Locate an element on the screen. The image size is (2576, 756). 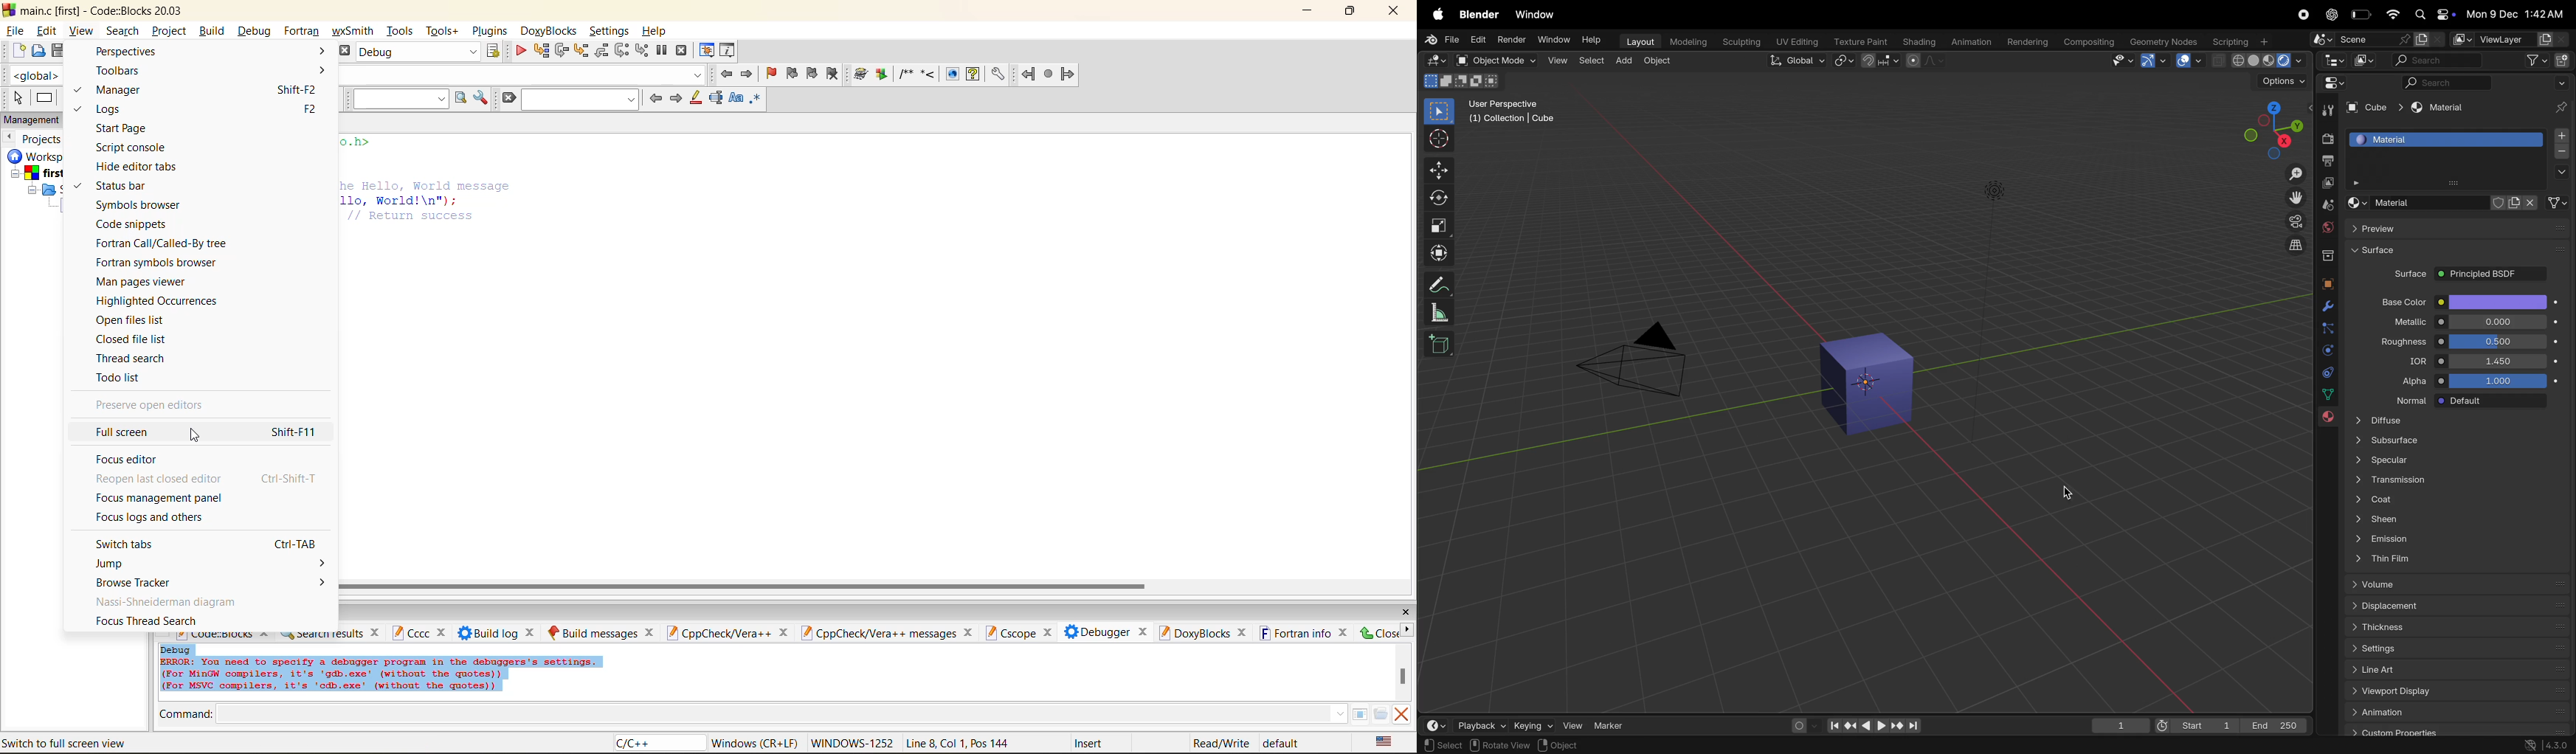
focus thread search is located at coordinates (148, 621).